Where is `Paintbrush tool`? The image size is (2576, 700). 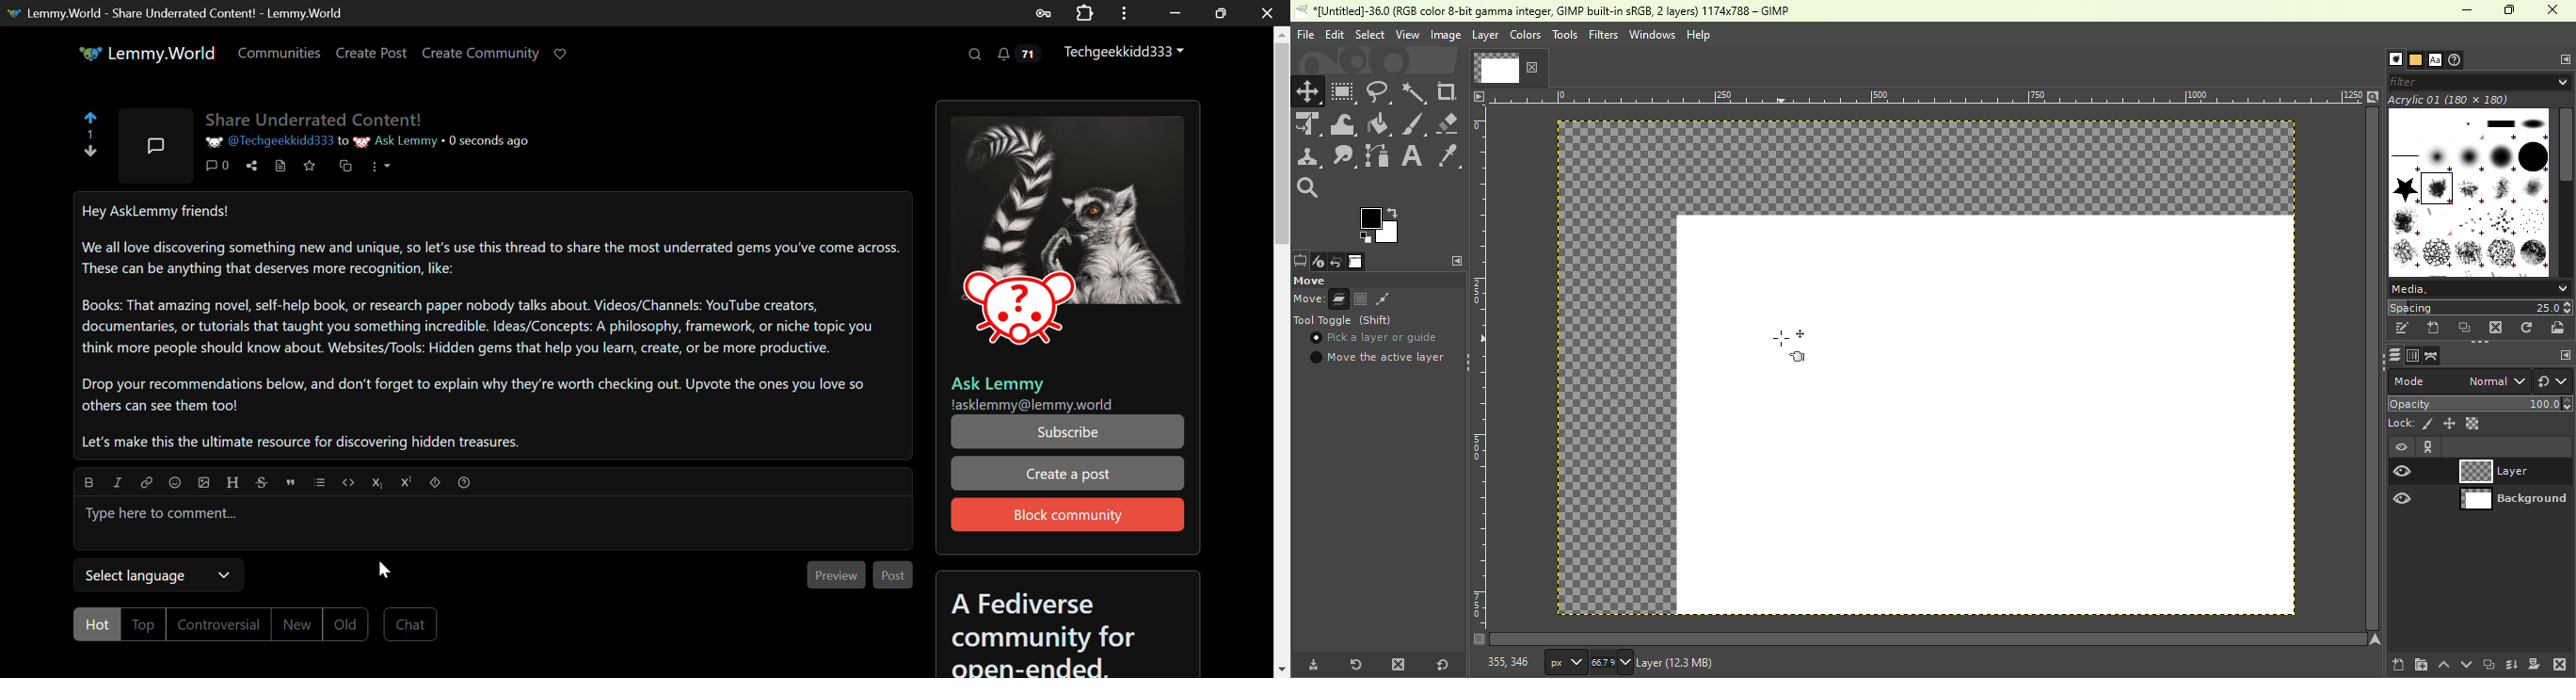 Paintbrush tool is located at coordinates (1415, 124).